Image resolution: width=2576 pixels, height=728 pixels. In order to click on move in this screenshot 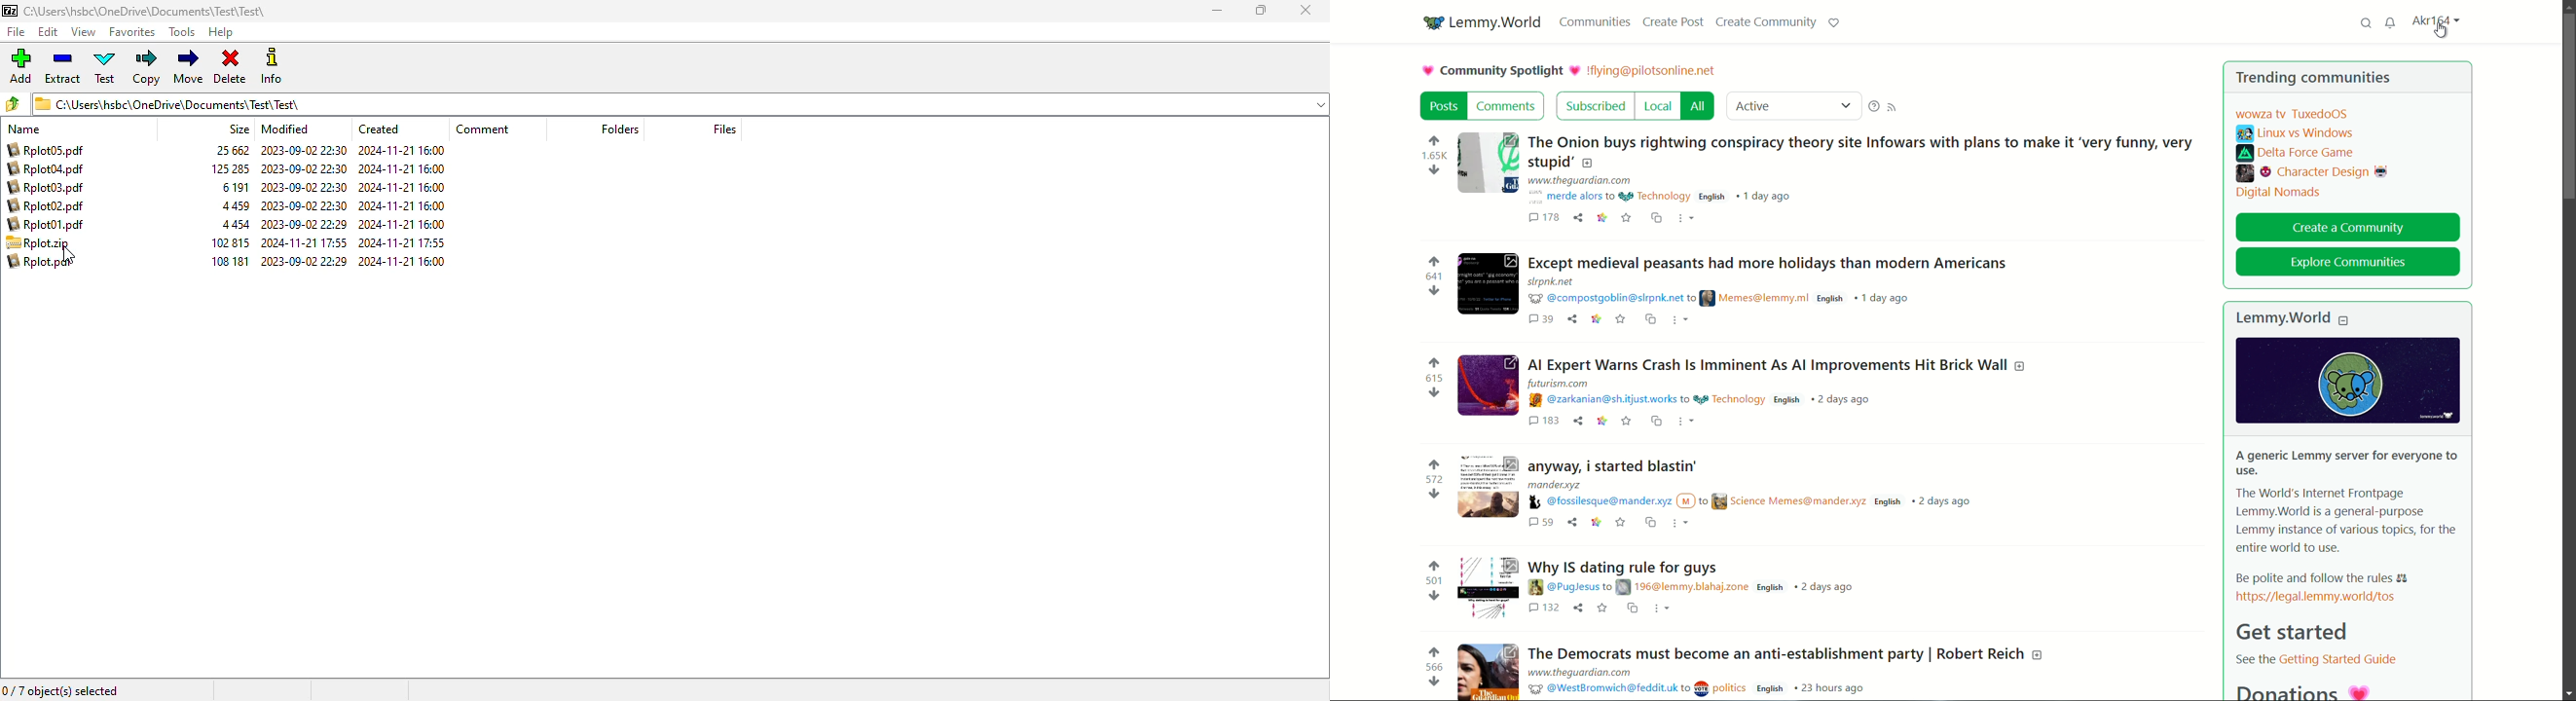, I will do `click(189, 65)`.